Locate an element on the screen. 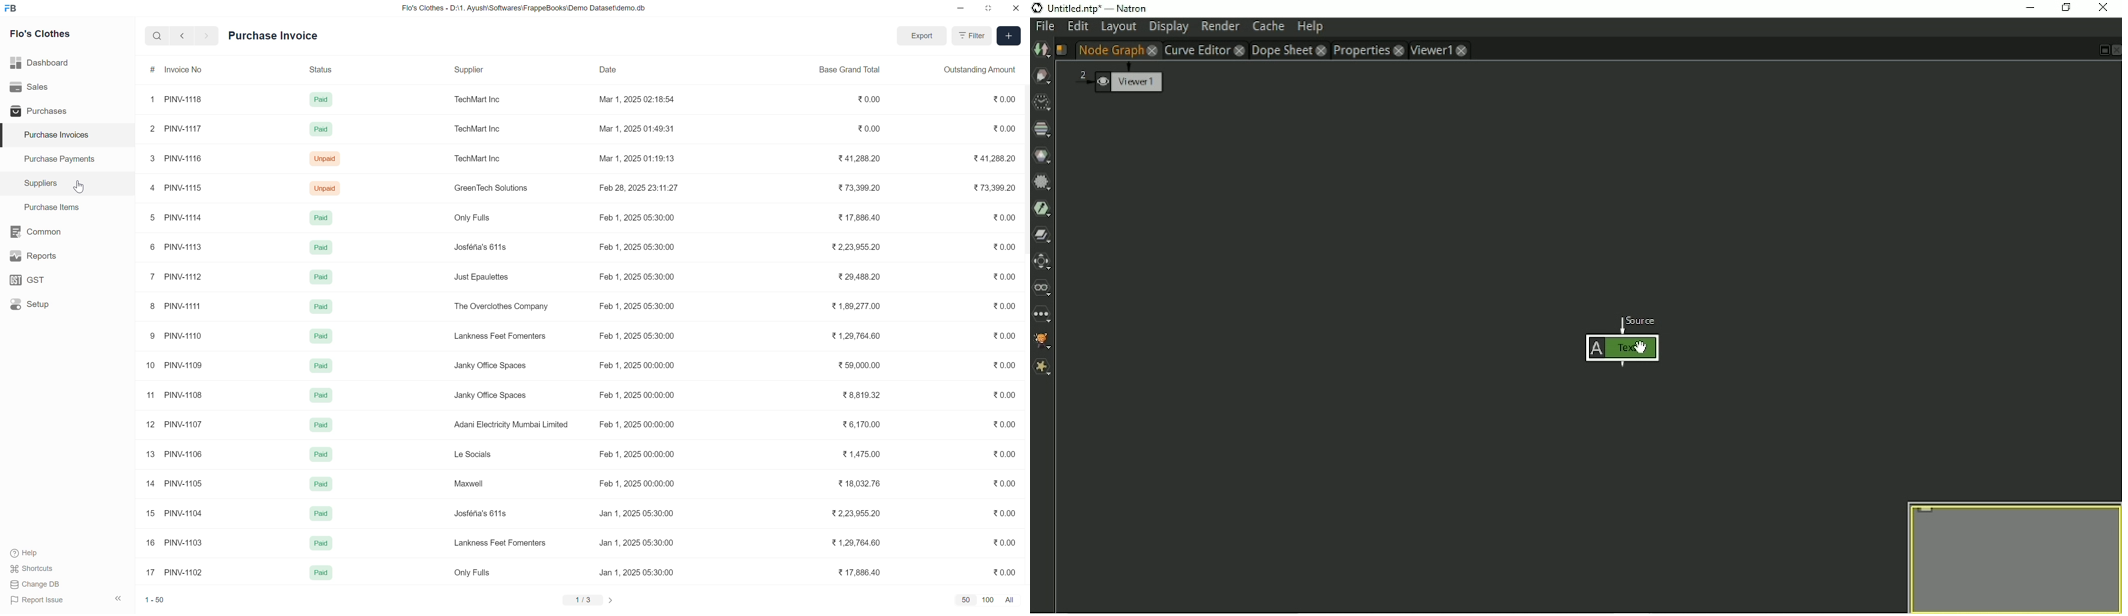 Image resolution: width=2128 pixels, height=616 pixels. Jan 1, 2025 05:30:00 is located at coordinates (636, 544).